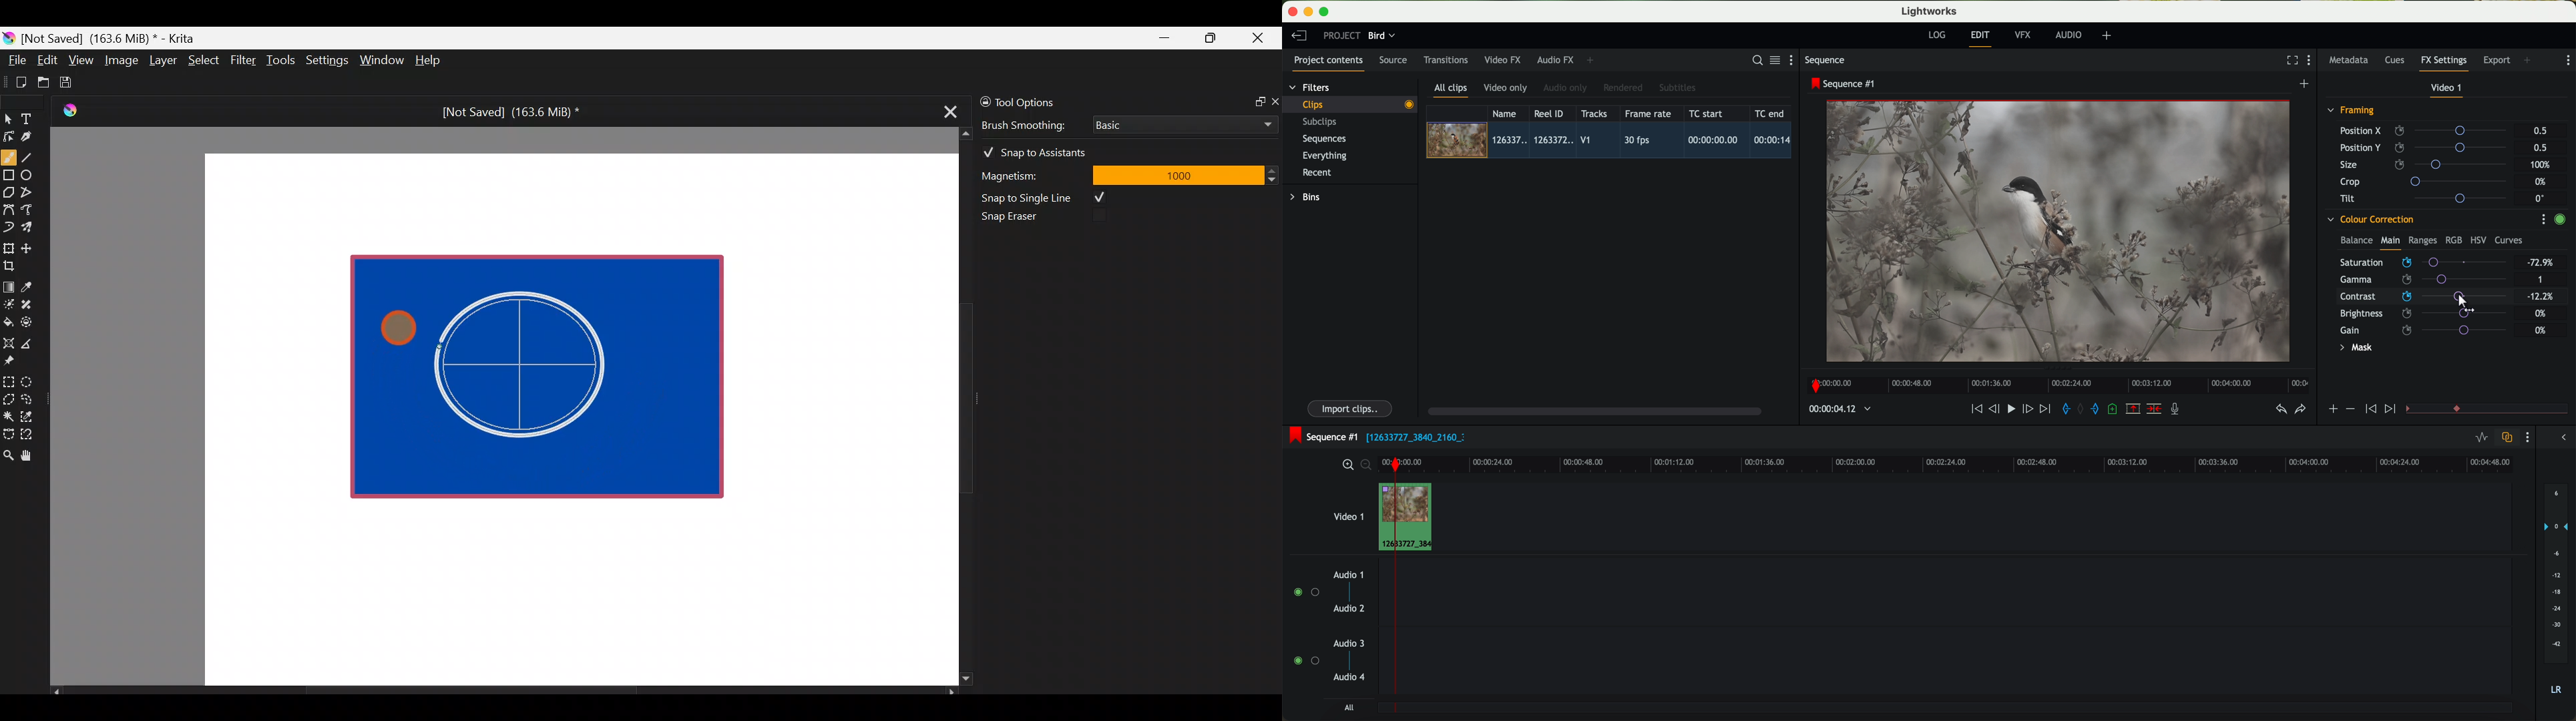  Describe the element at coordinates (1210, 37) in the screenshot. I see `Maximize` at that location.